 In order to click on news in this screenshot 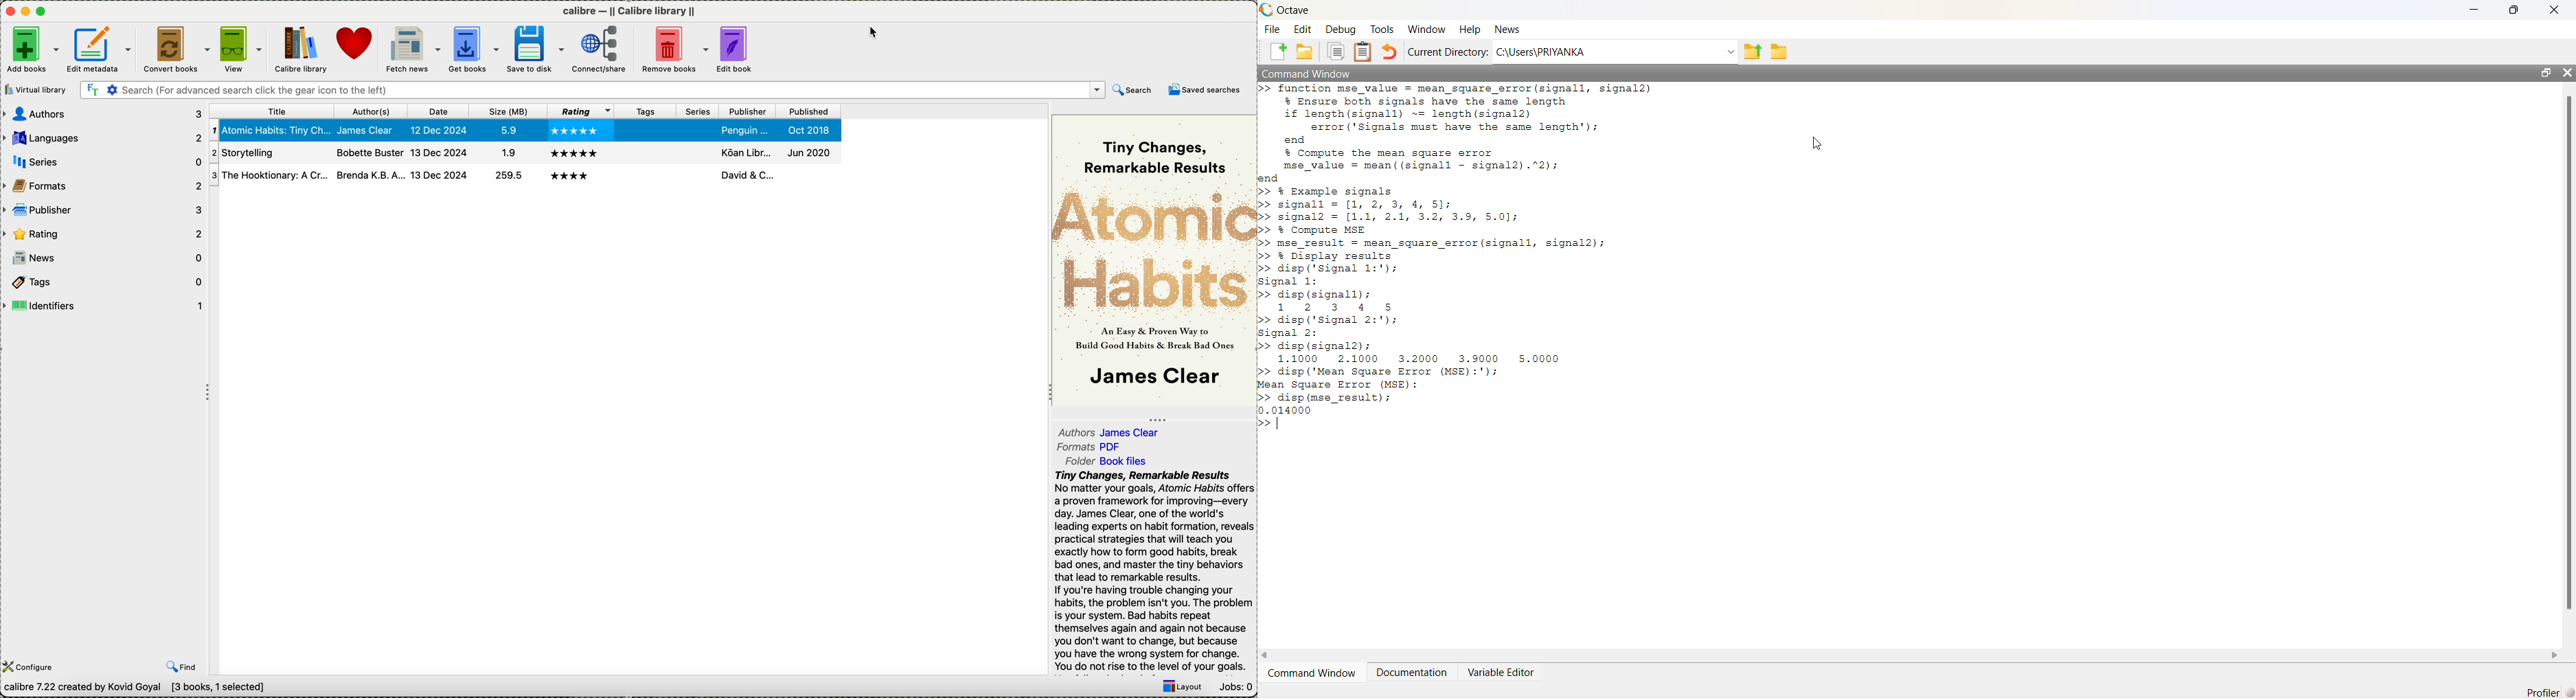, I will do `click(104, 258)`.